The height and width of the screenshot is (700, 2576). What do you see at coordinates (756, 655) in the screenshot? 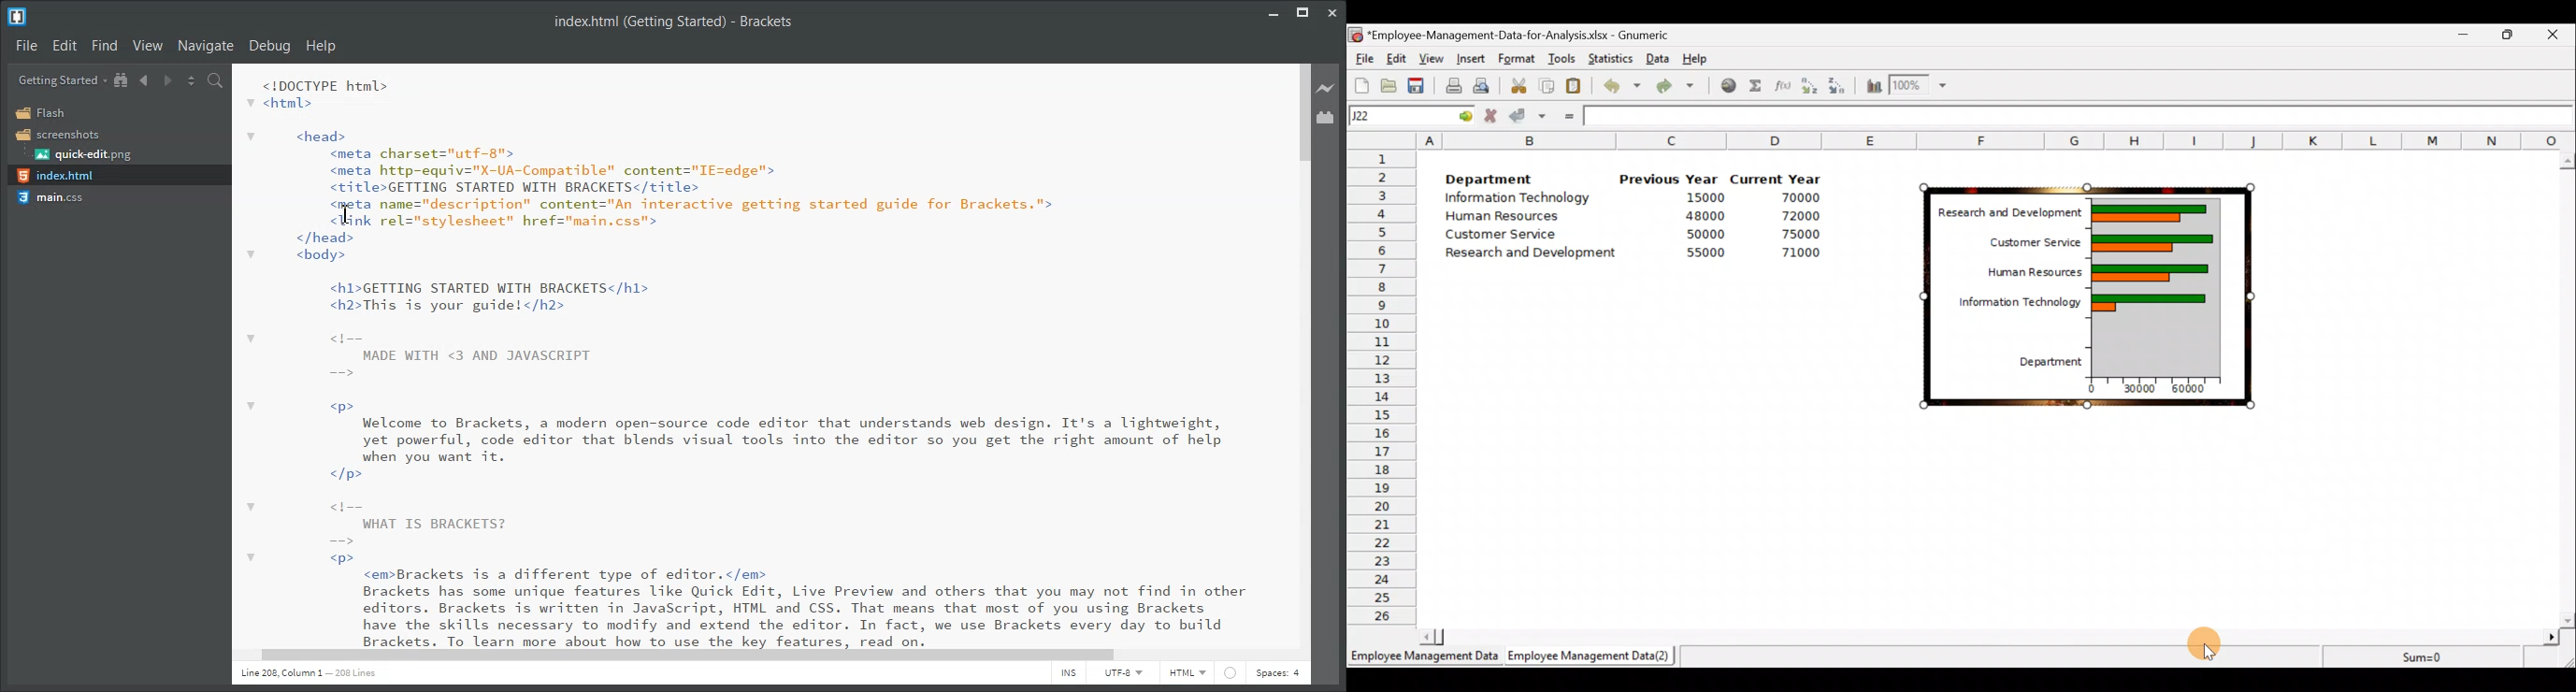
I see `Horizontal Scroll Bar` at bounding box center [756, 655].